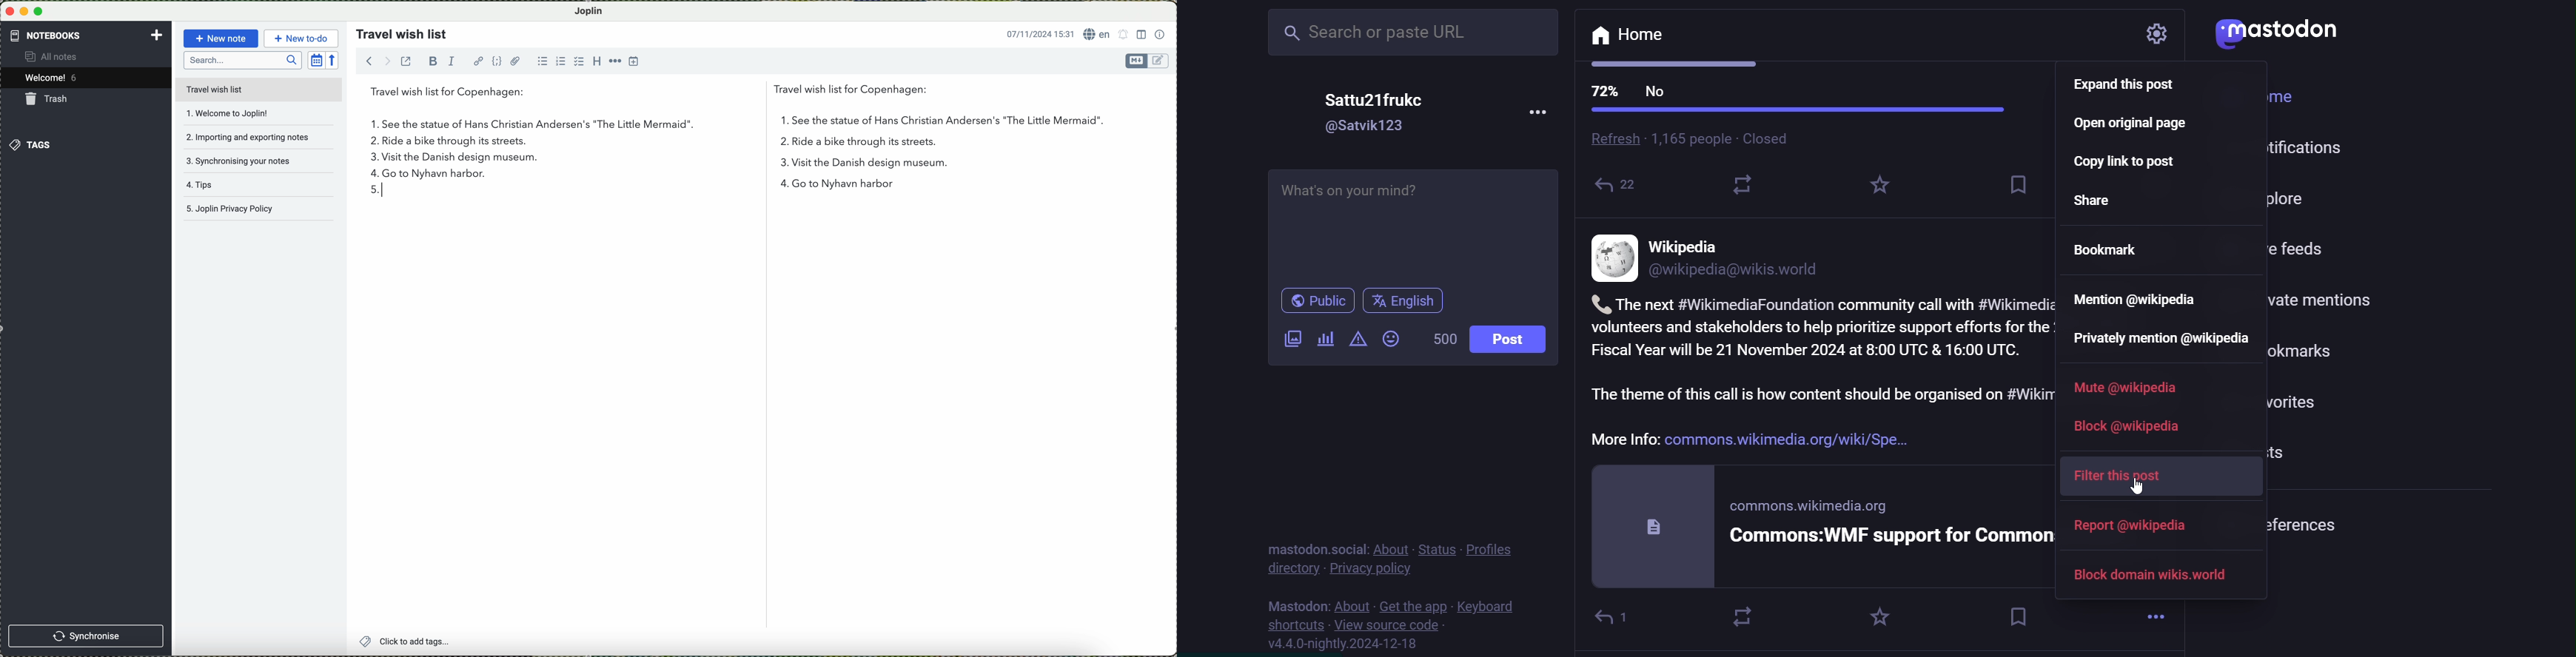  I want to click on new to-do, so click(301, 37).